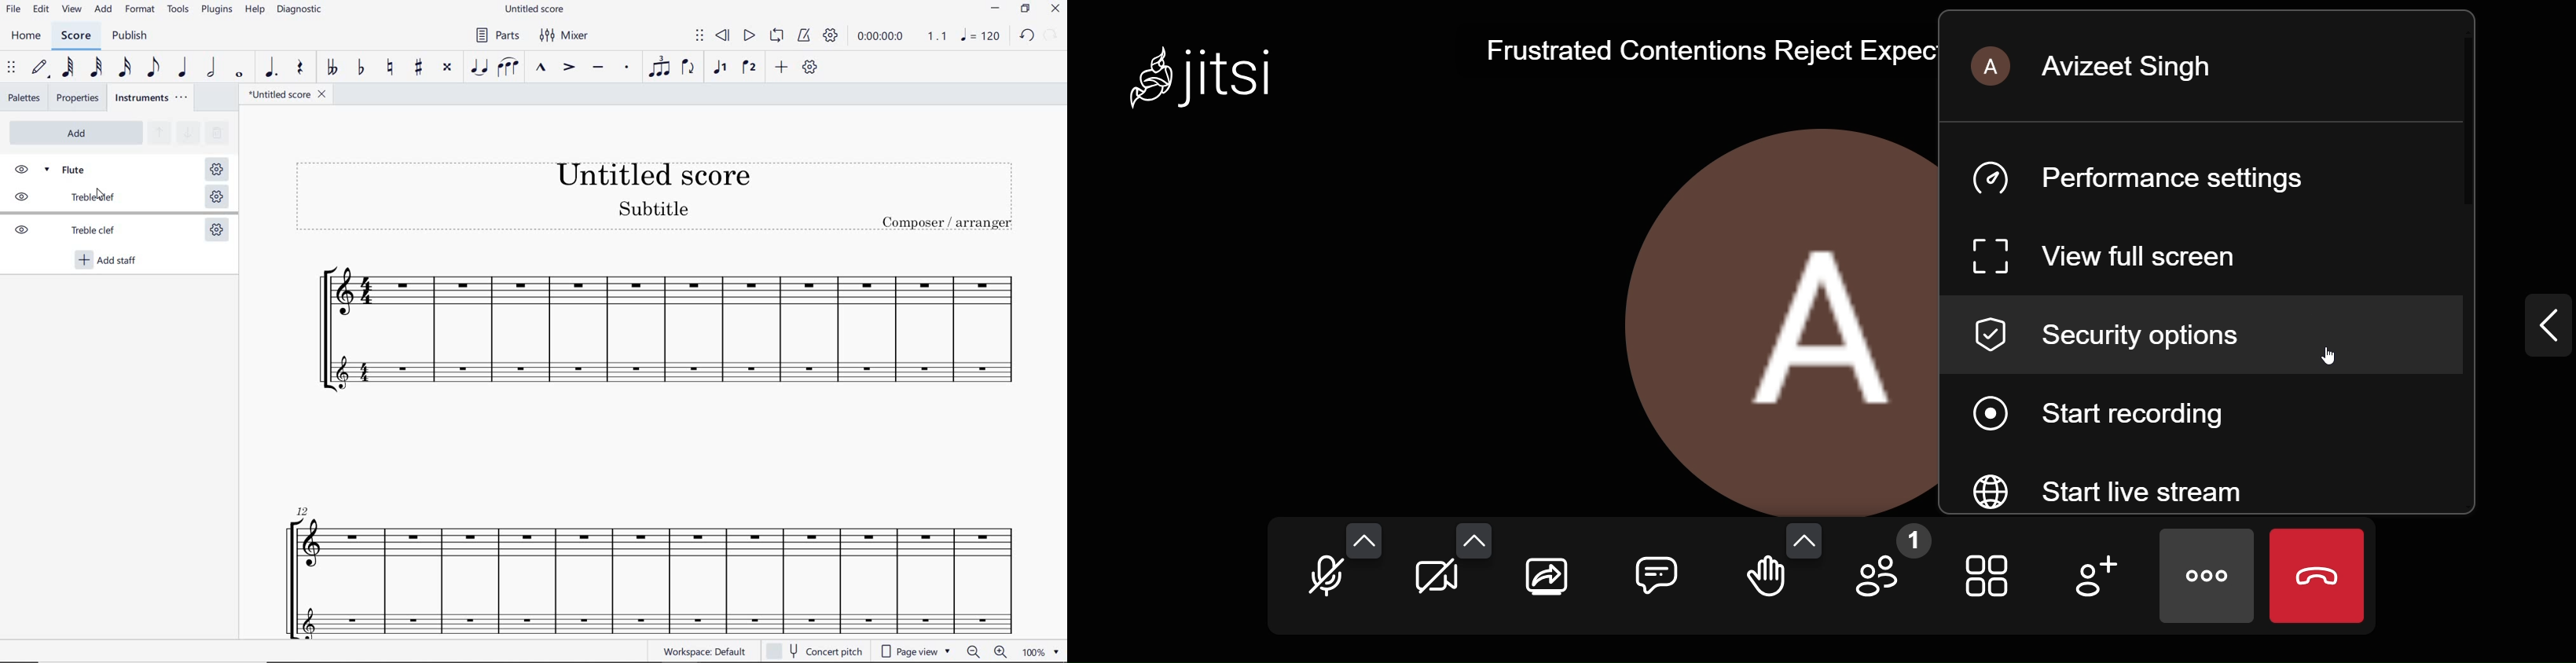  I want to click on TREBLE CLEF, so click(78, 199).